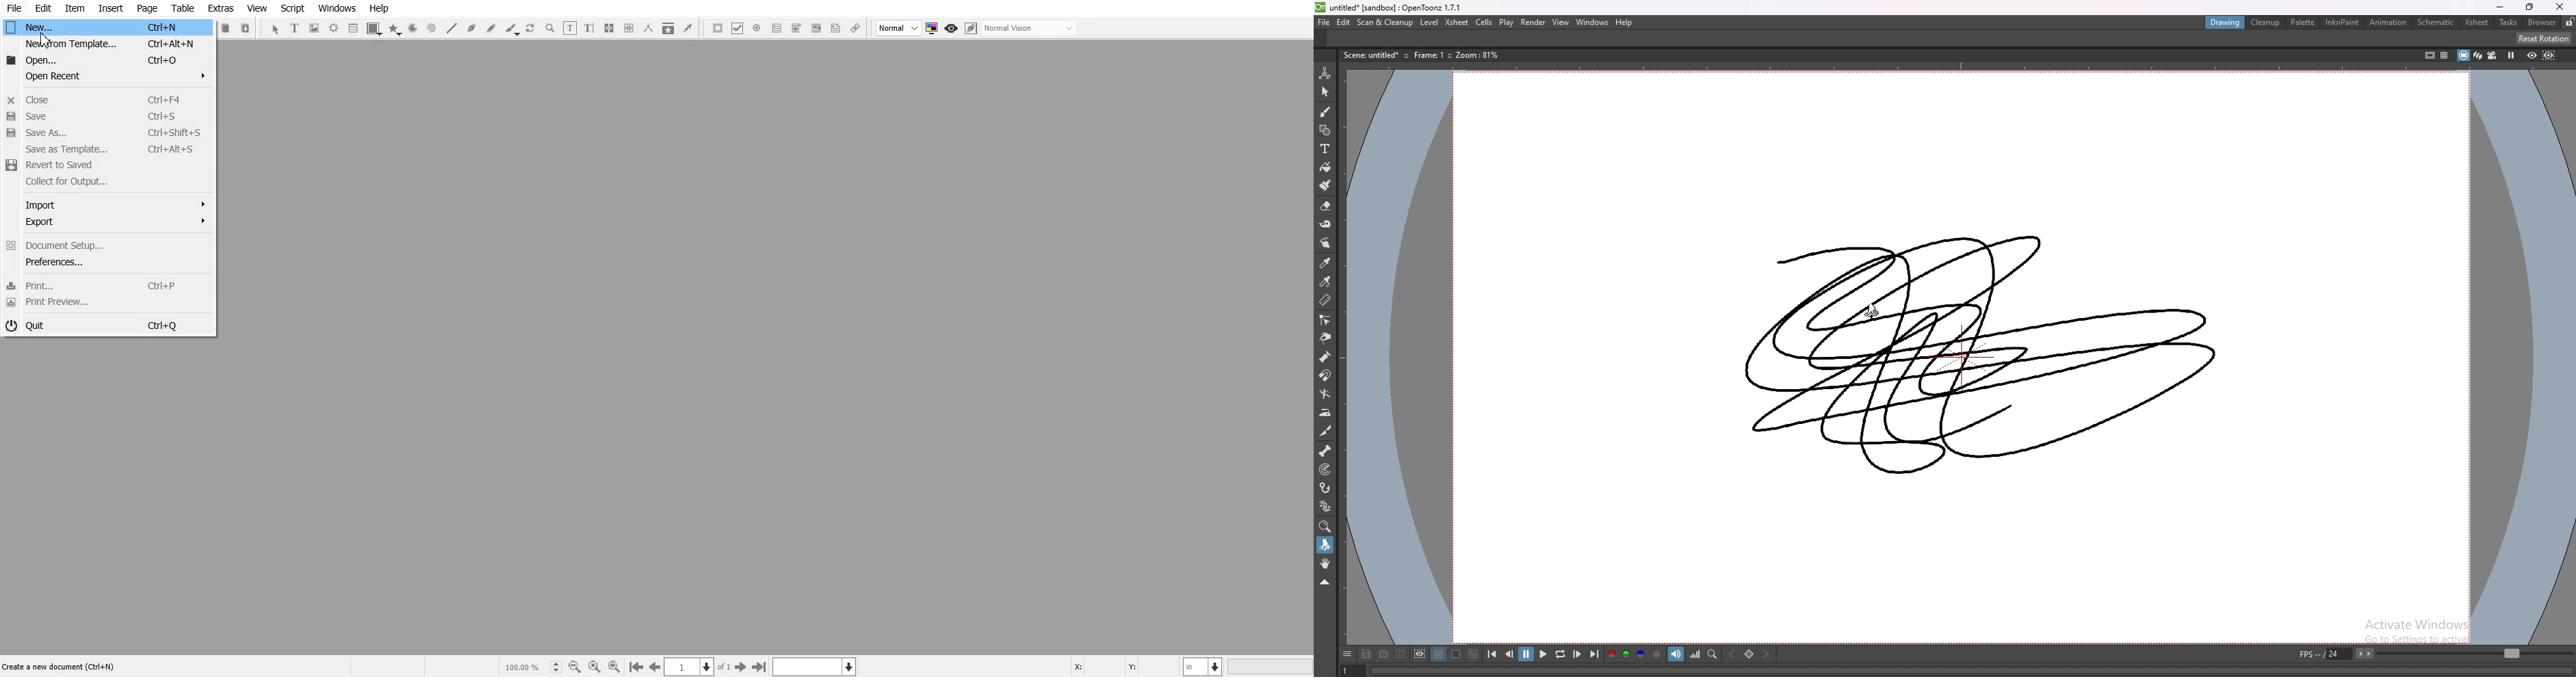  I want to click on X, Y Co-ordinate, so click(1124, 665).